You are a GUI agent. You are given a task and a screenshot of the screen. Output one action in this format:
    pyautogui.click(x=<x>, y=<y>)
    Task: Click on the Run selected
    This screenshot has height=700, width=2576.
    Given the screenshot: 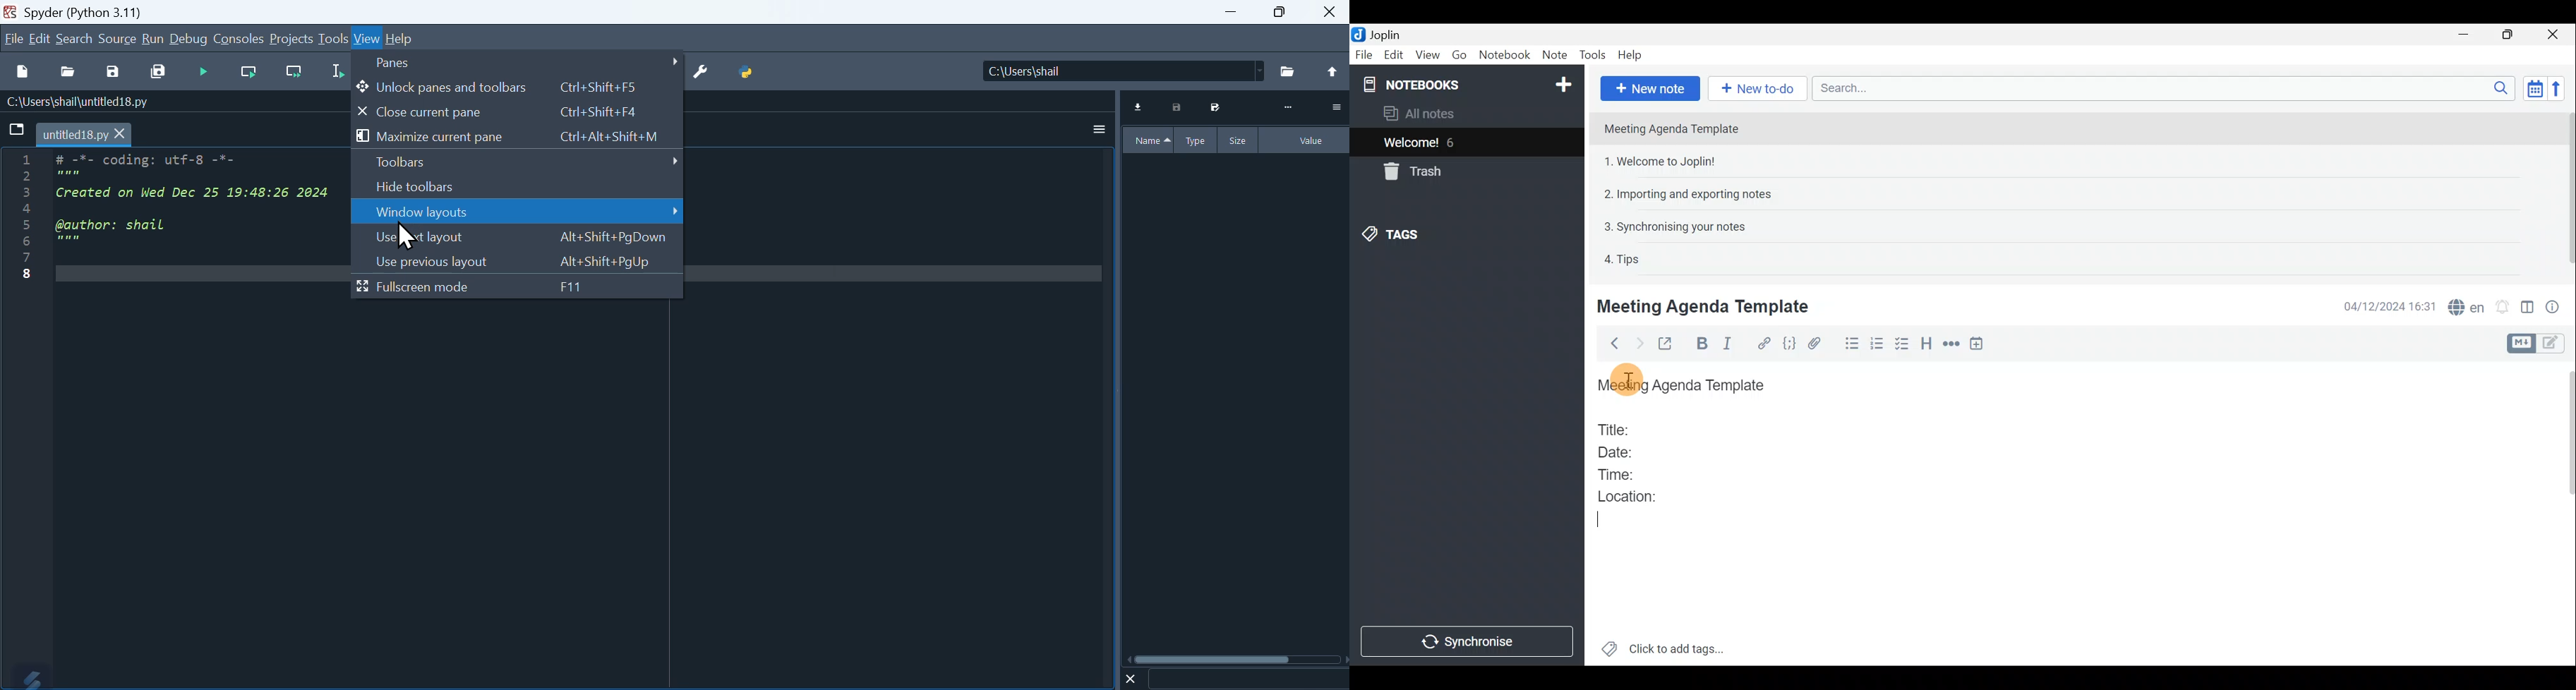 What is the action you would take?
    pyautogui.click(x=337, y=72)
    